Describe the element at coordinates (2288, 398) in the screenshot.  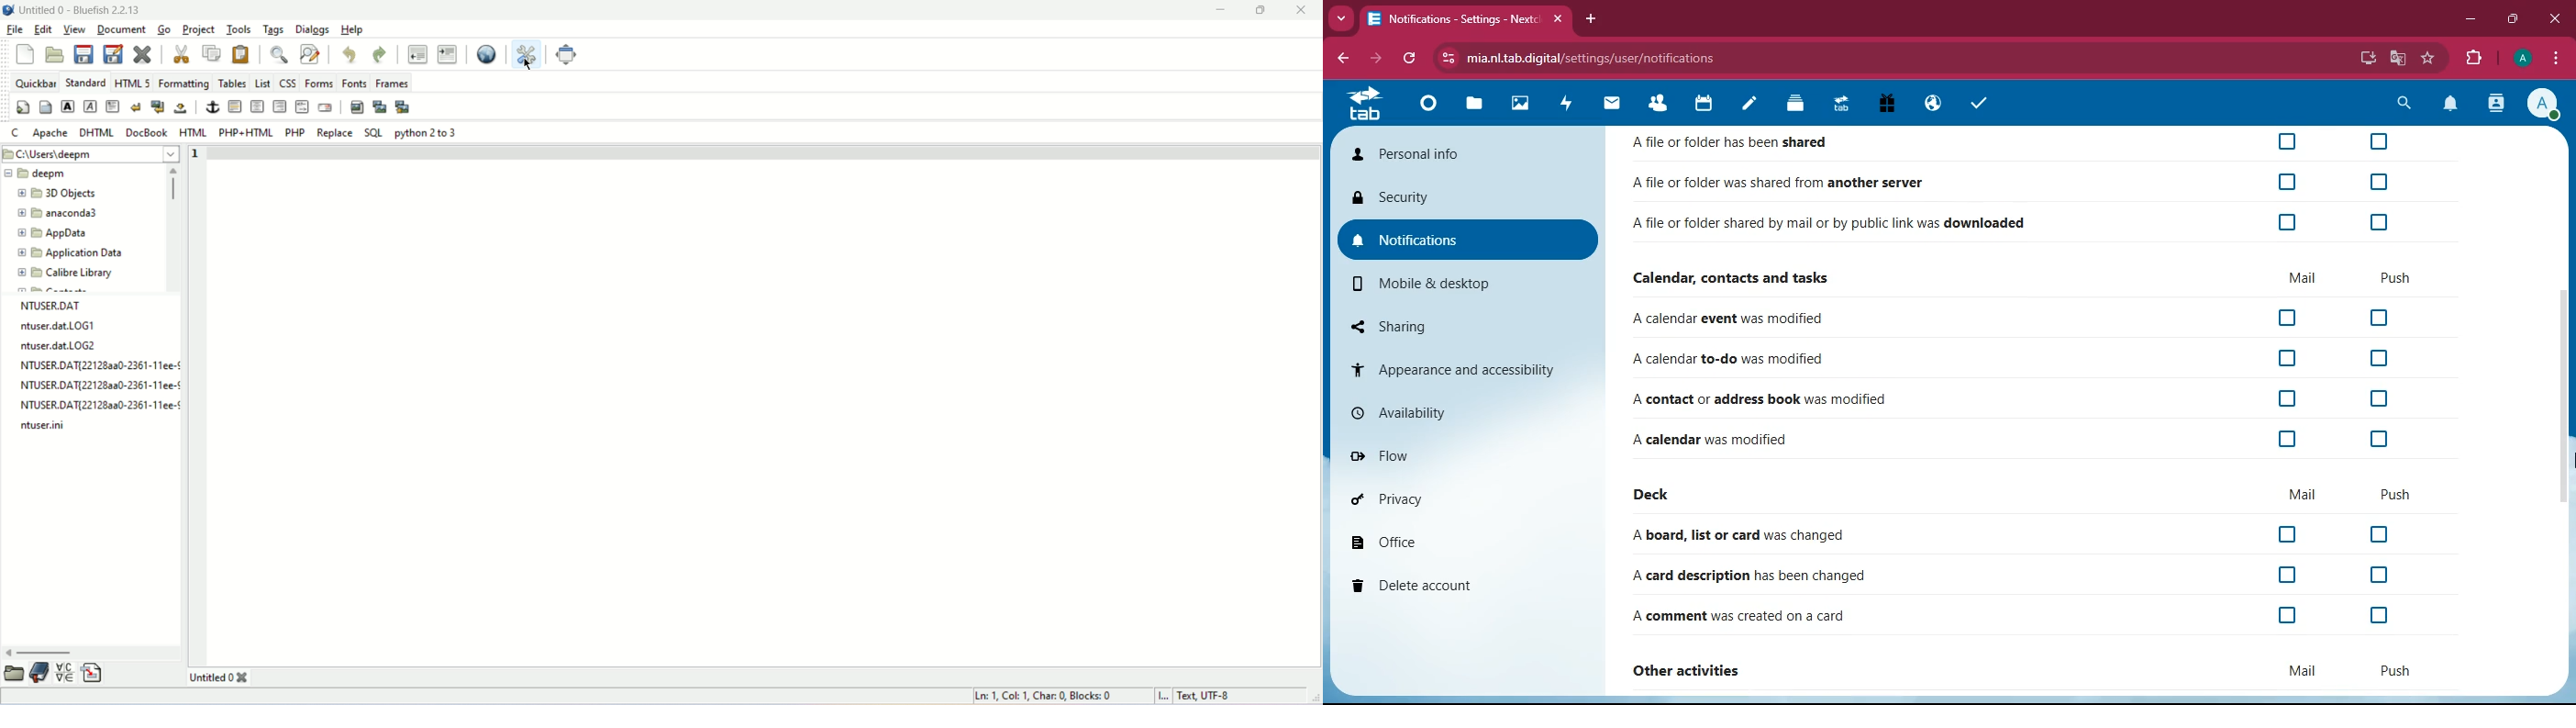
I see `off` at that location.